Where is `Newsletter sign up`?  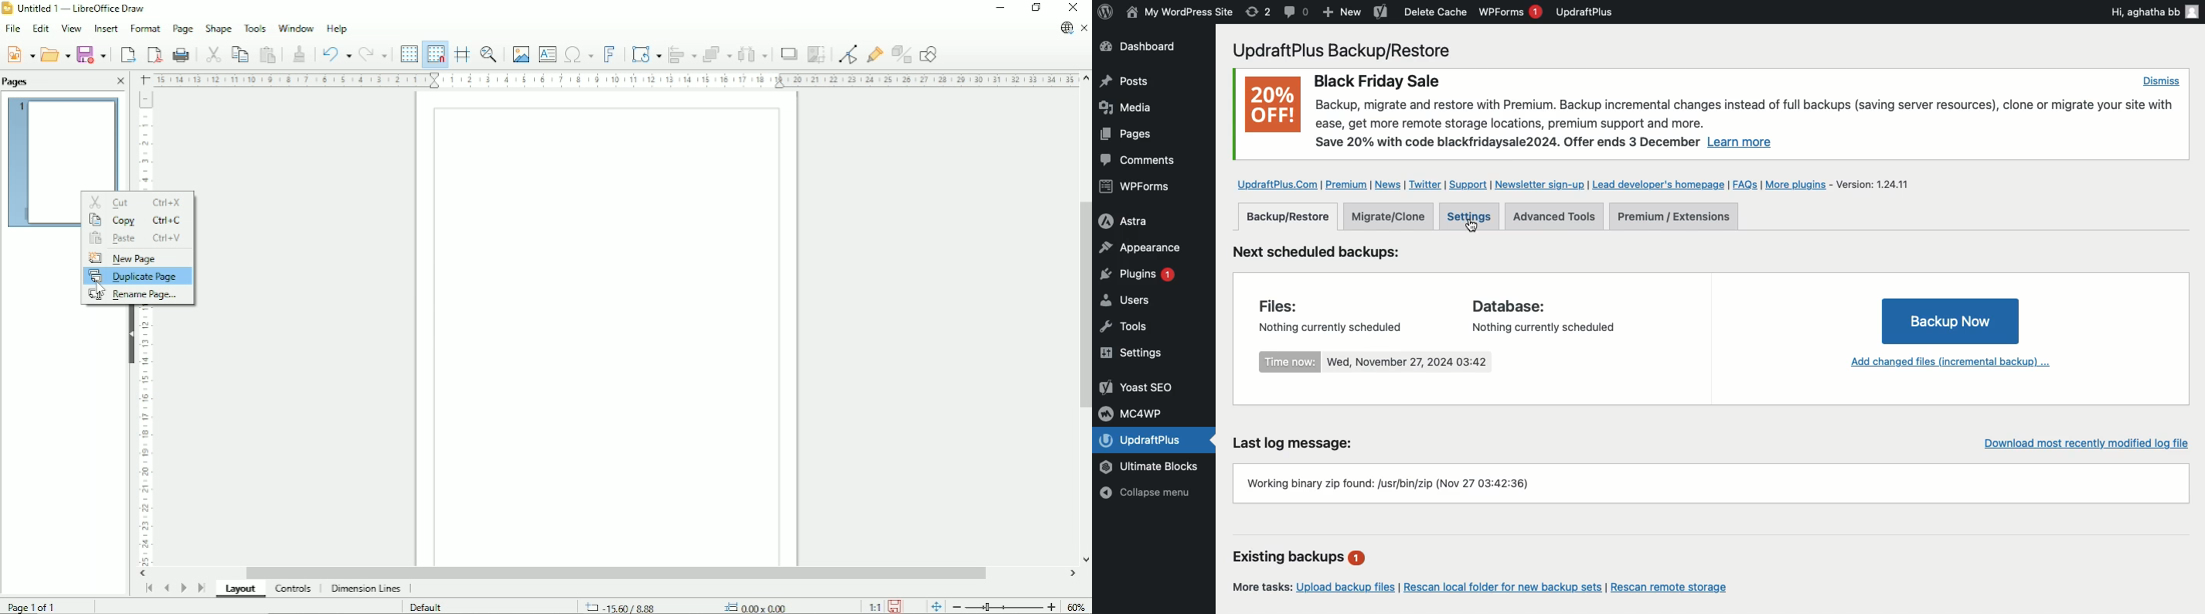 Newsletter sign up is located at coordinates (1537, 184).